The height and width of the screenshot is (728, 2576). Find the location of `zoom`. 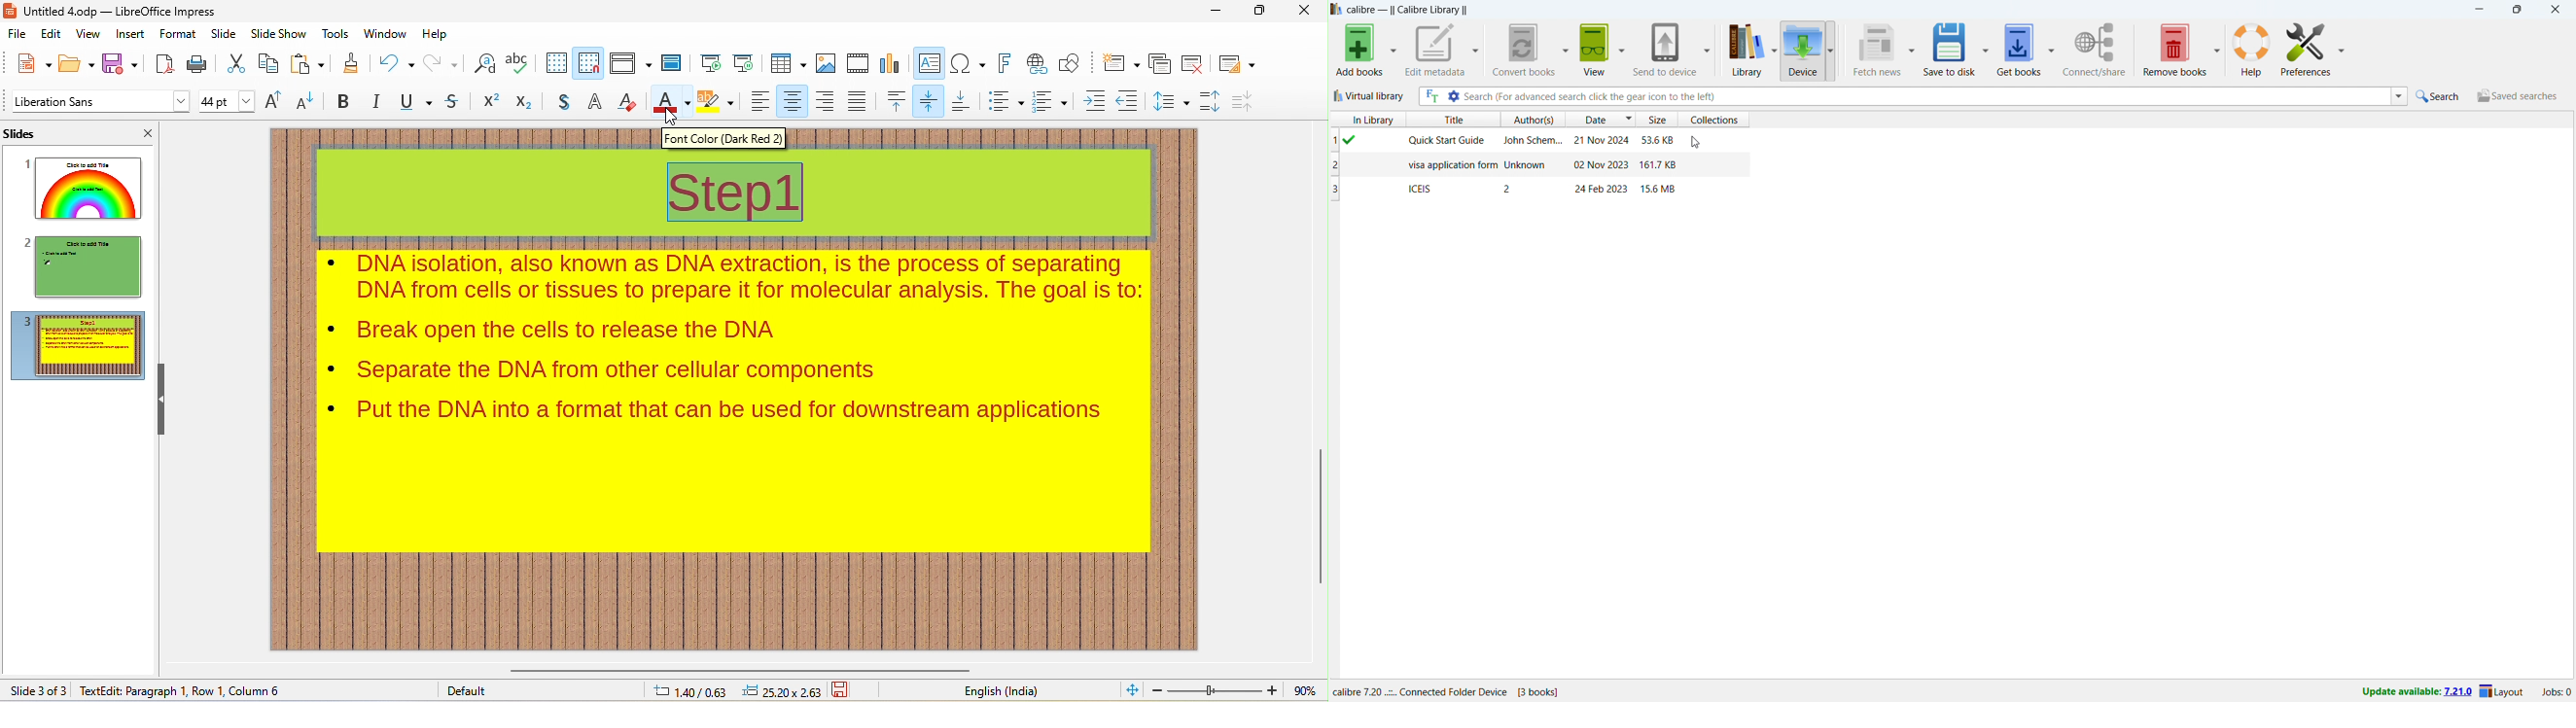

zoom is located at coordinates (1237, 689).